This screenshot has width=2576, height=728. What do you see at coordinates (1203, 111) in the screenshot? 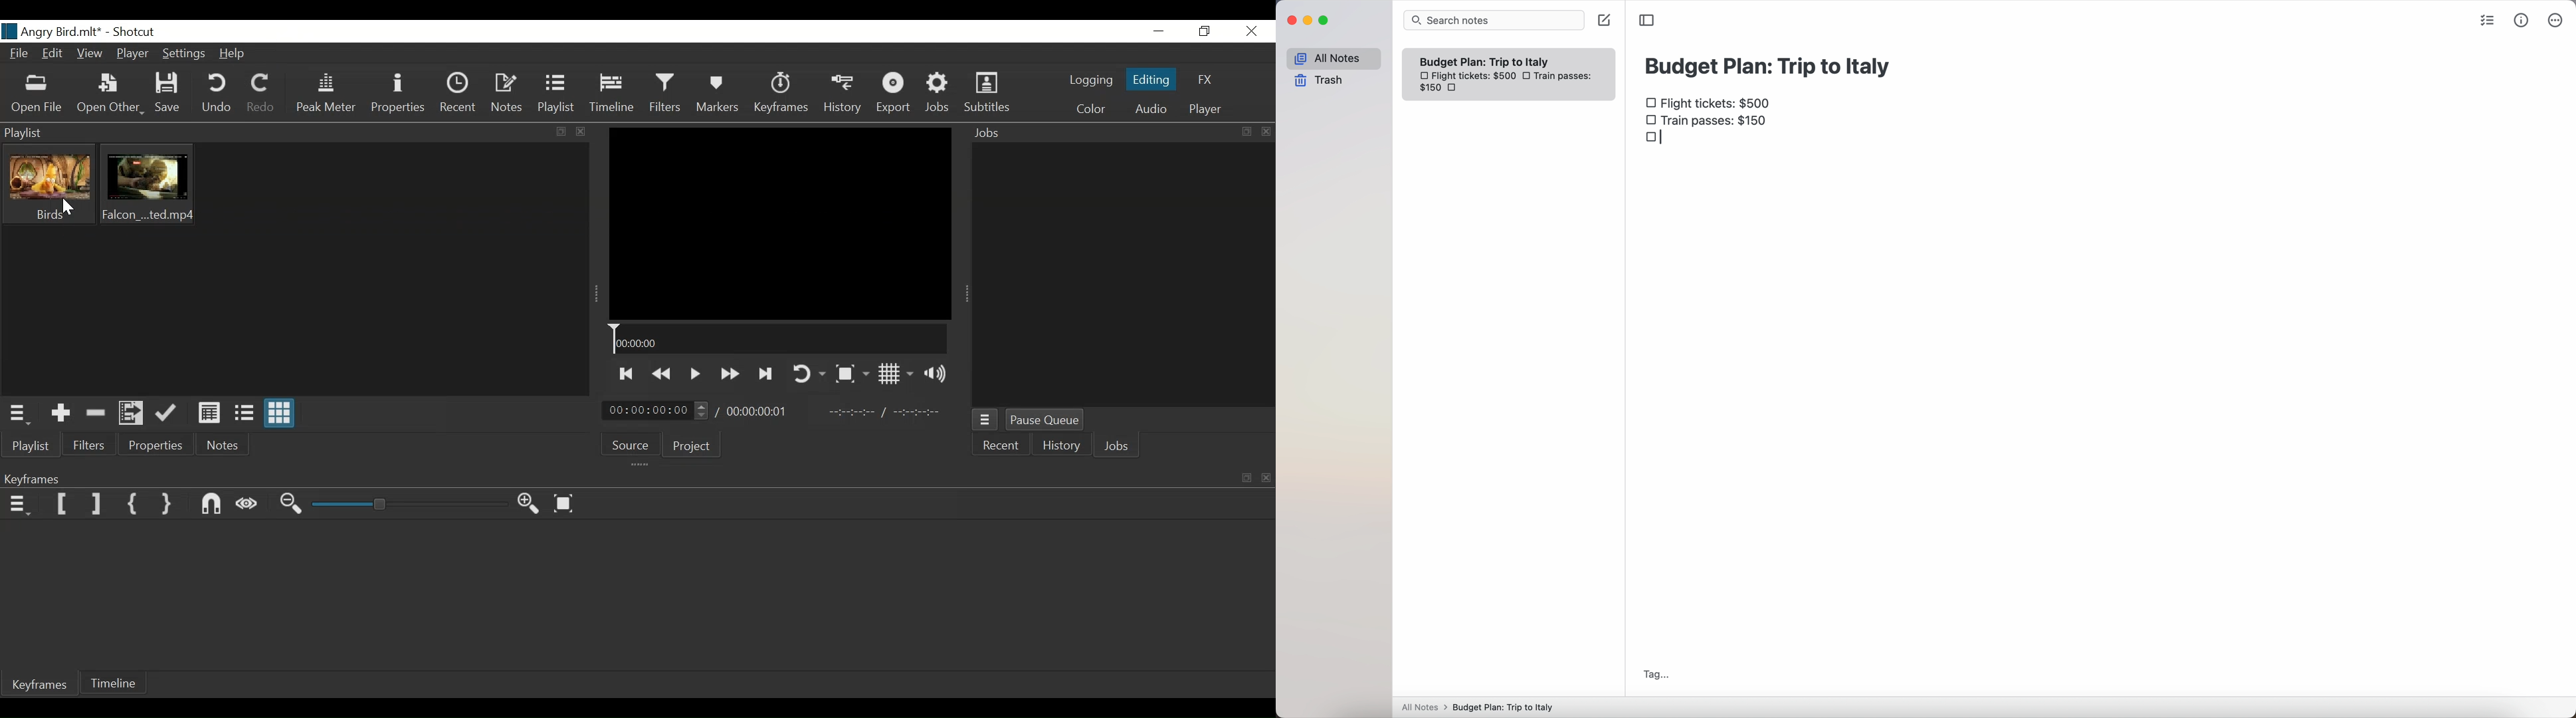
I see `player` at bounding box center [1203, 111].